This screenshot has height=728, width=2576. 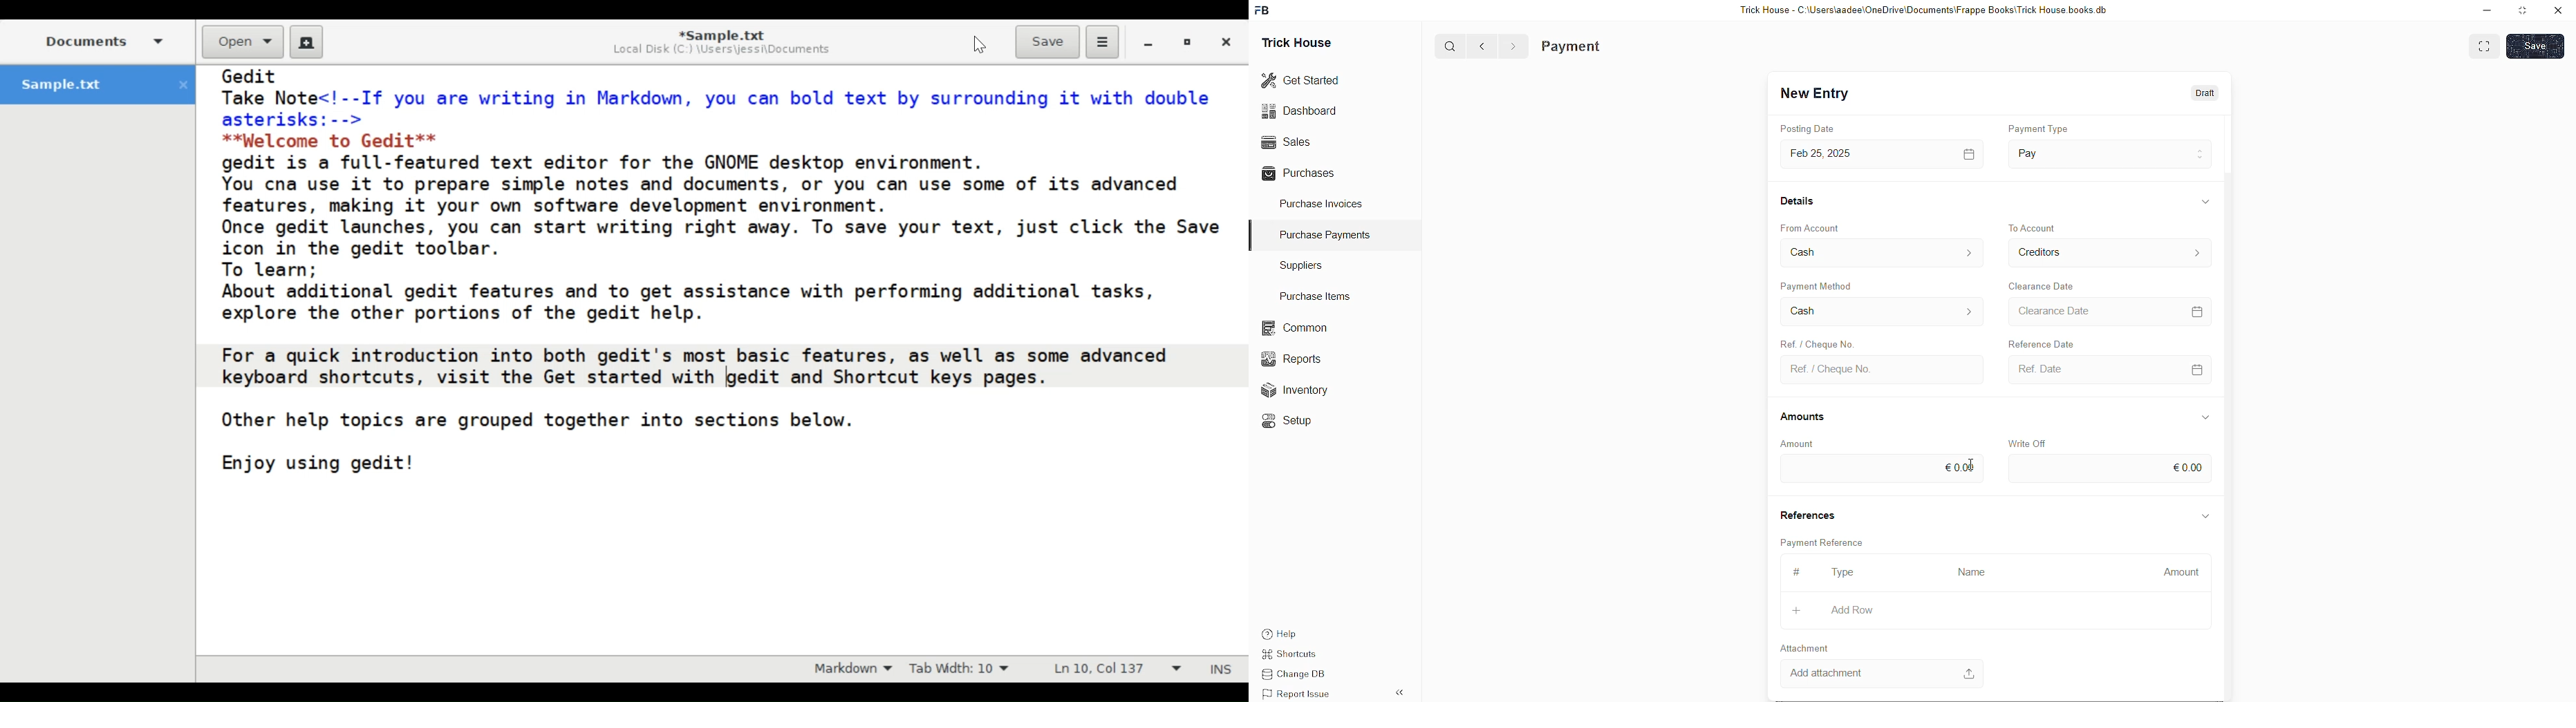 I want to click on Open, so click(x=243, y=42).